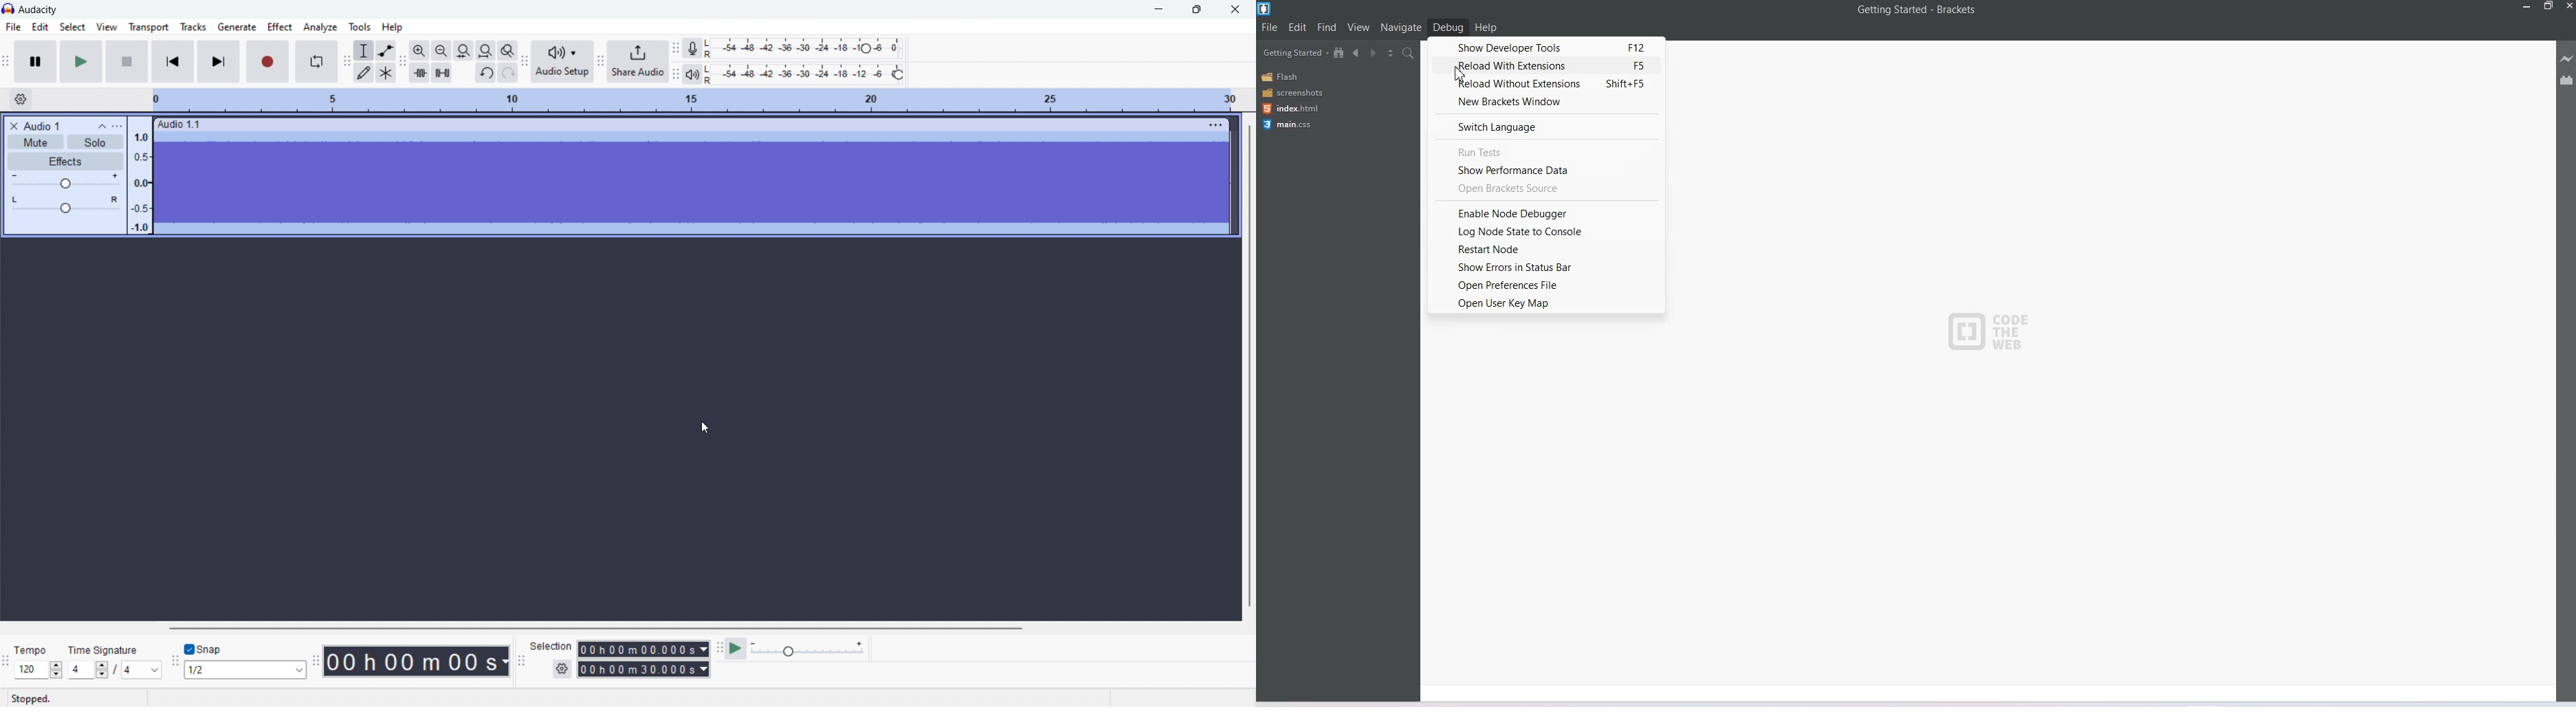 This screenshot has width=2576, height=728. Describe the element at coordinates (1358, 26) in the screenshot. I see `View` at that location.